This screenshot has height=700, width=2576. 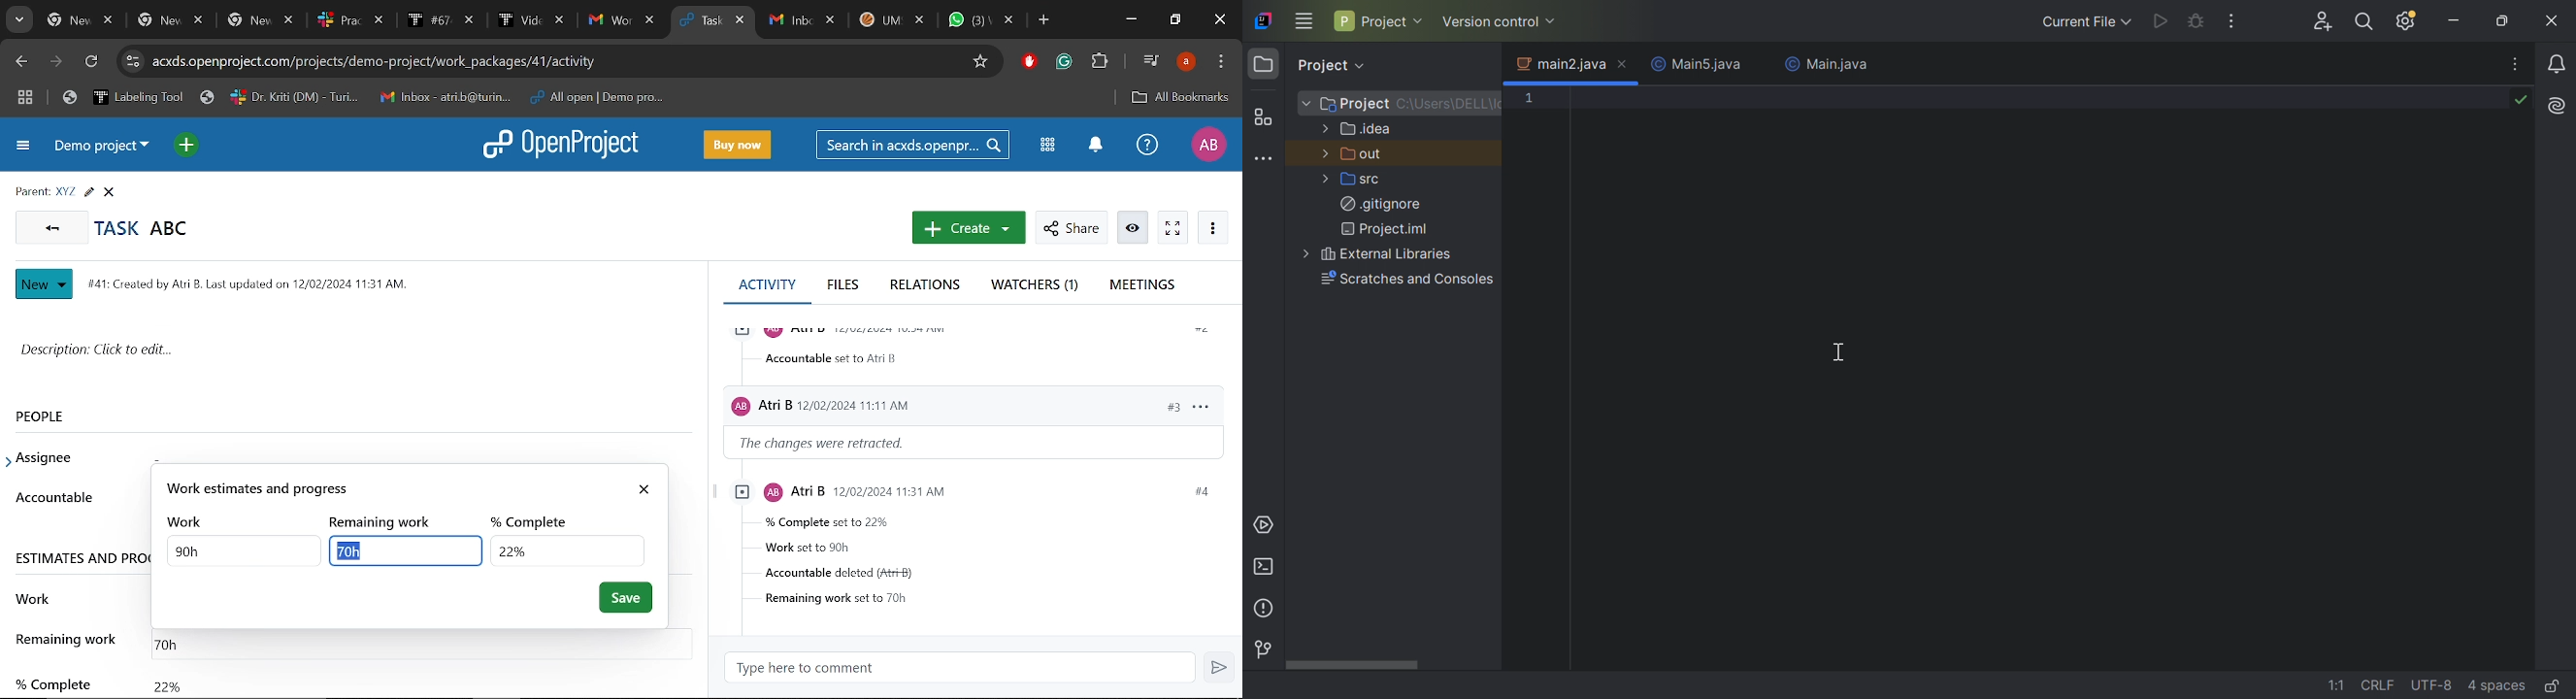 I want to click on Make file read only, so click(x=2553, y=686).